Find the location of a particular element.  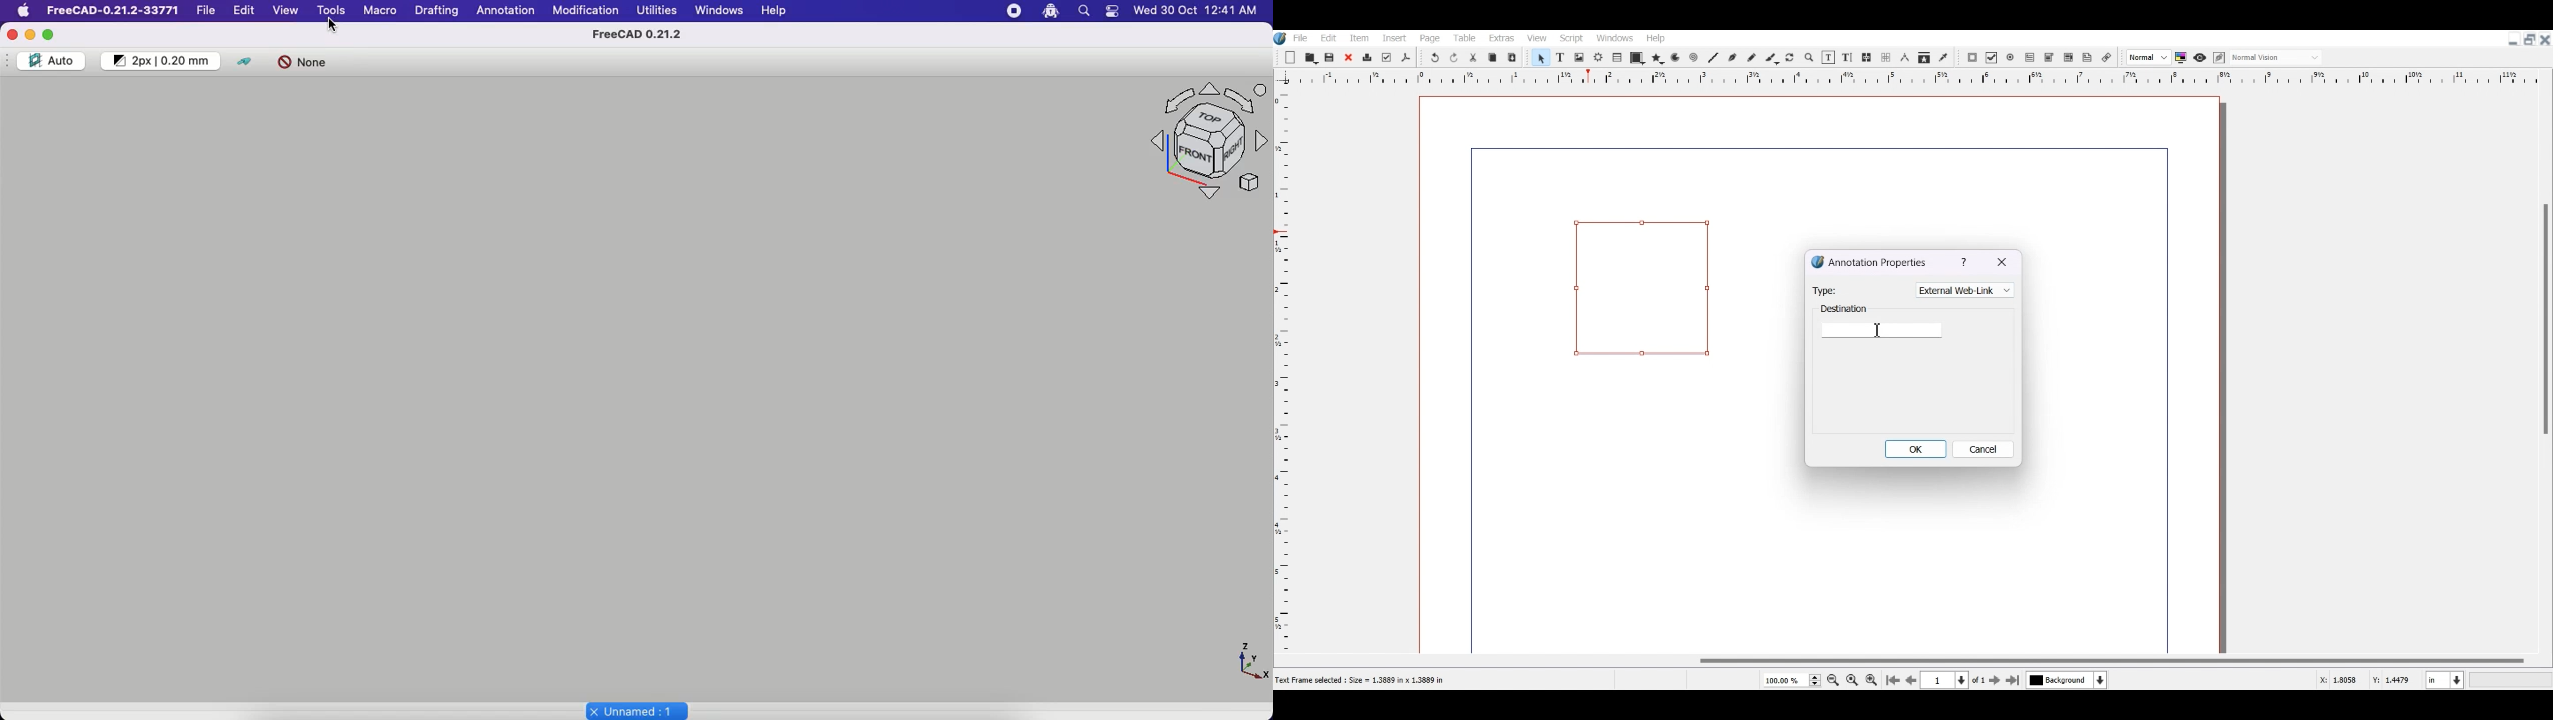

Minimize is located at coordinates (2513, 40).